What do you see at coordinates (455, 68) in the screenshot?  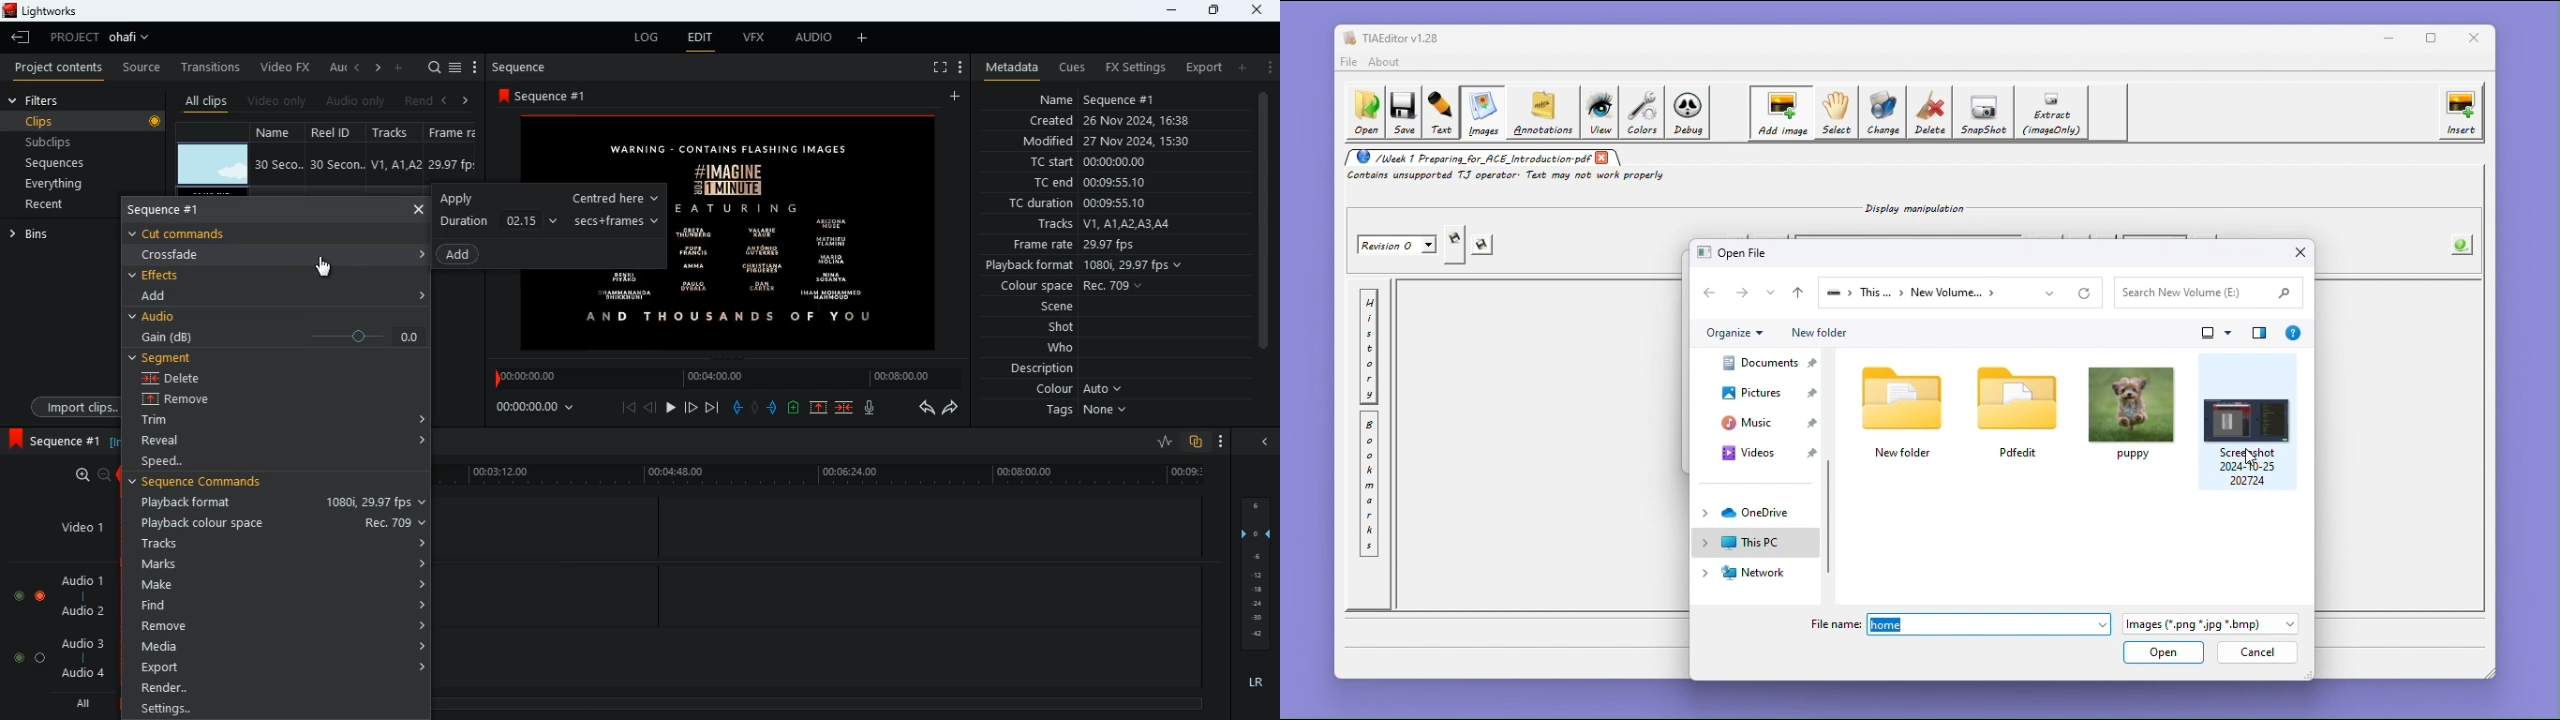 I see `list` at bounding box center [455, 68].